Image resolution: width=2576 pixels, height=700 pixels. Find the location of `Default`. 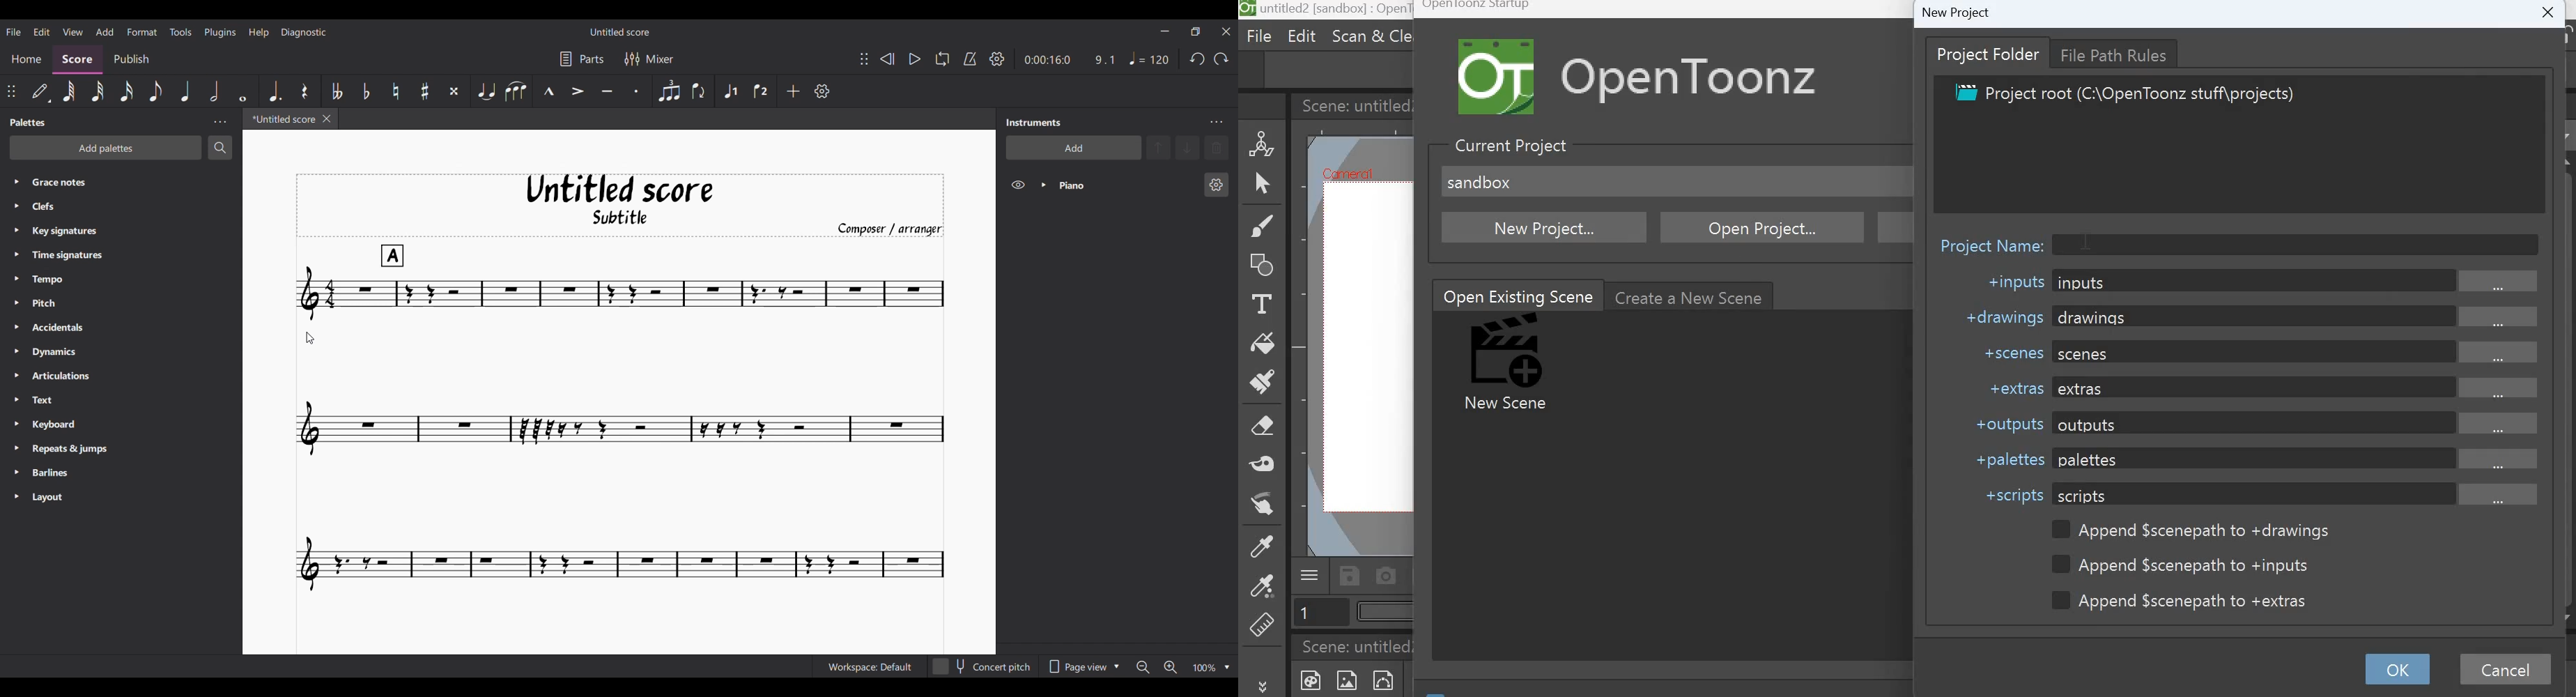

Default is located at coordinates (40, 90).